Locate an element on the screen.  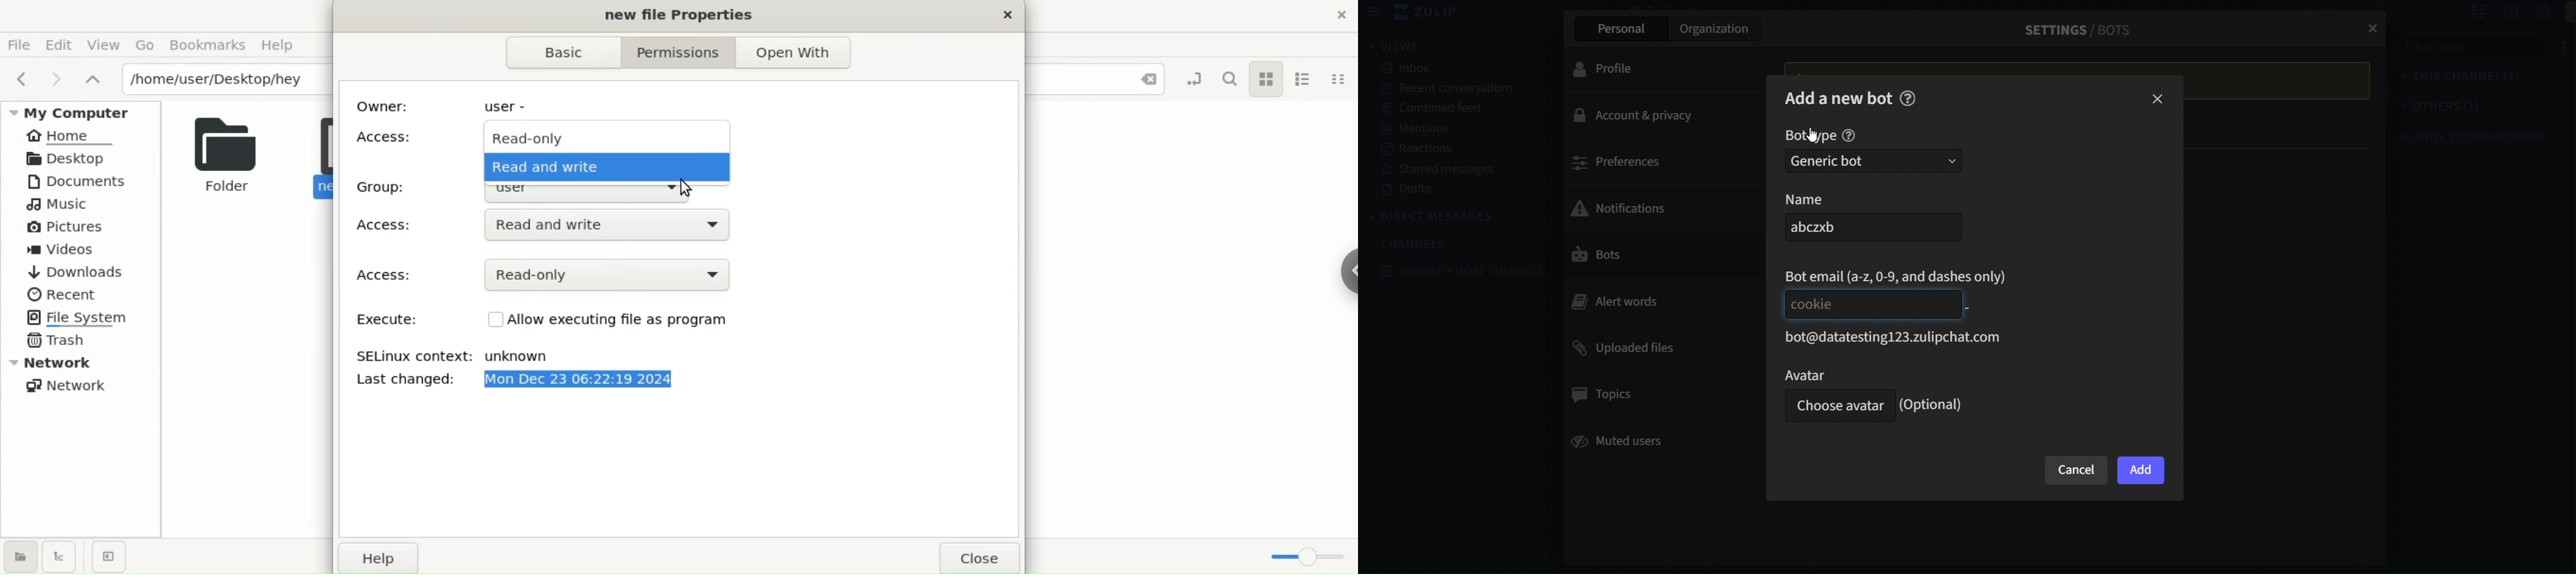
Cursor is located at coordinates (1814, 135).